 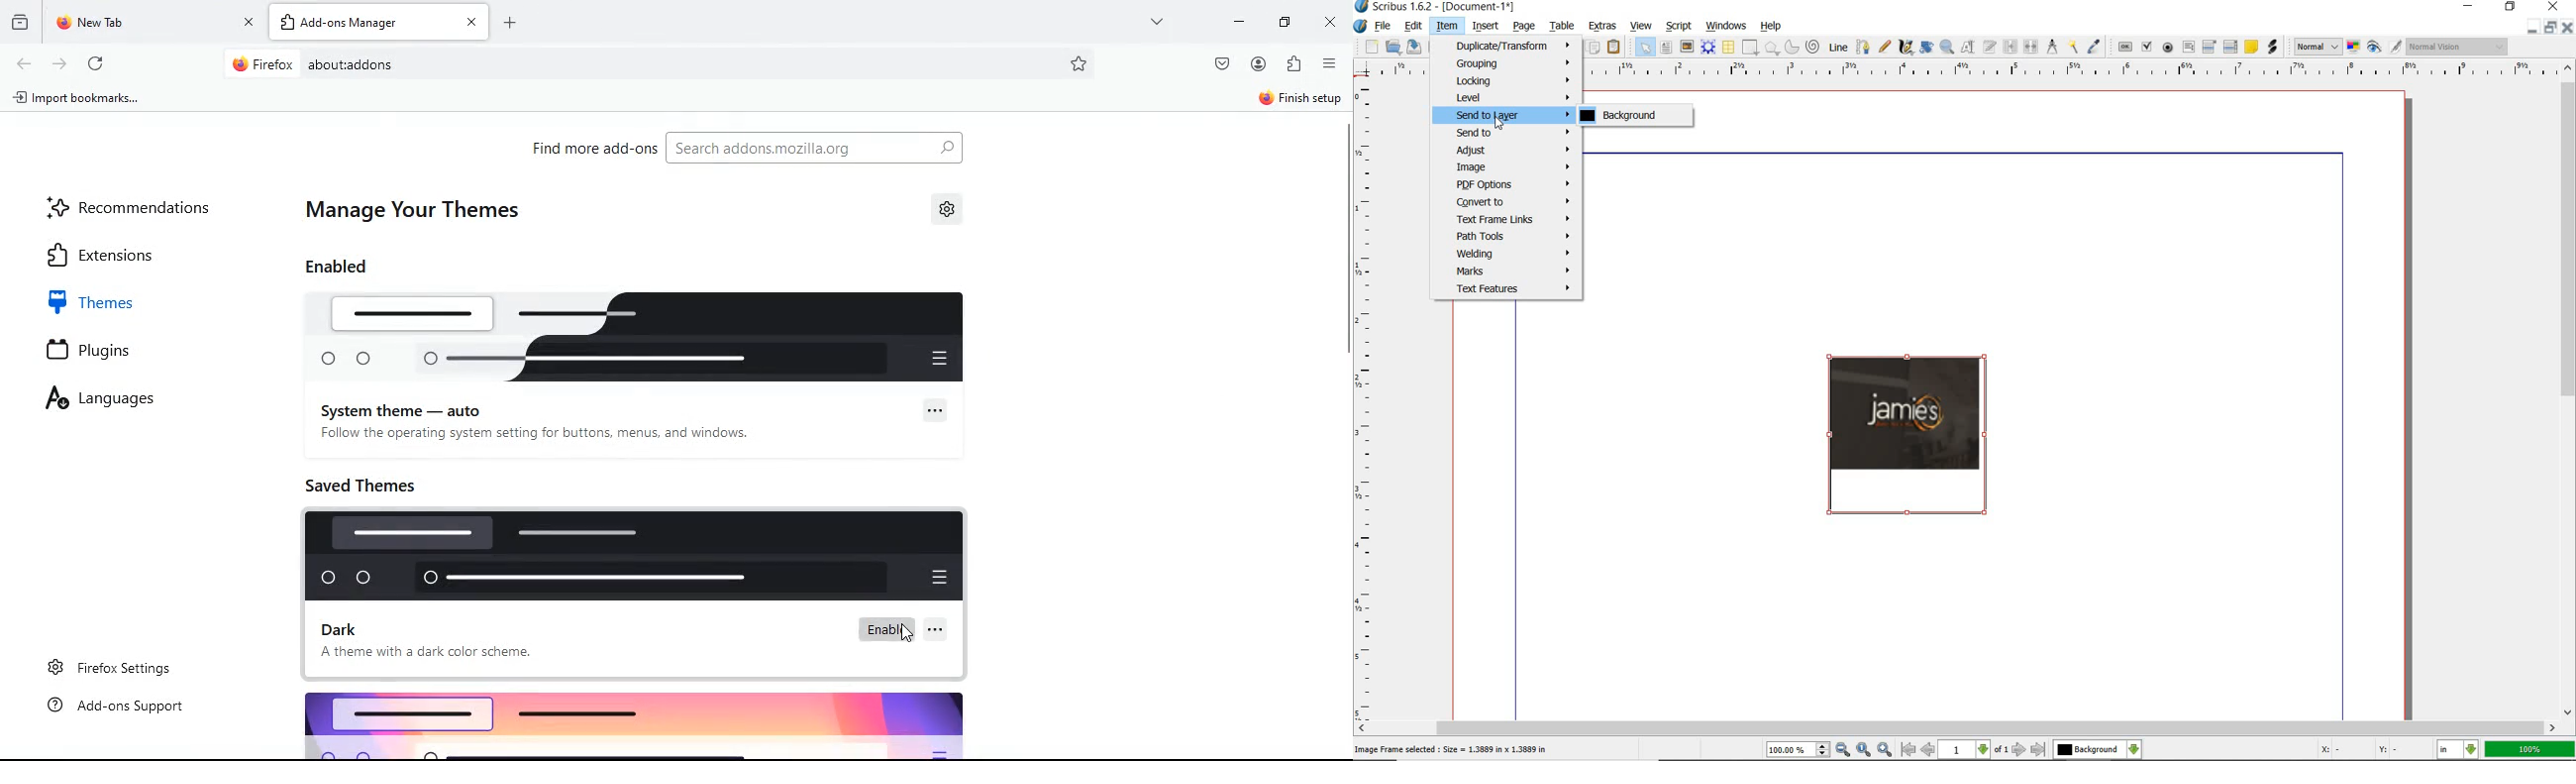 What do you see at coordinates (2169, 48) in the screenshot?
I see `pdf radio button` at bounding box center [2169, 48].